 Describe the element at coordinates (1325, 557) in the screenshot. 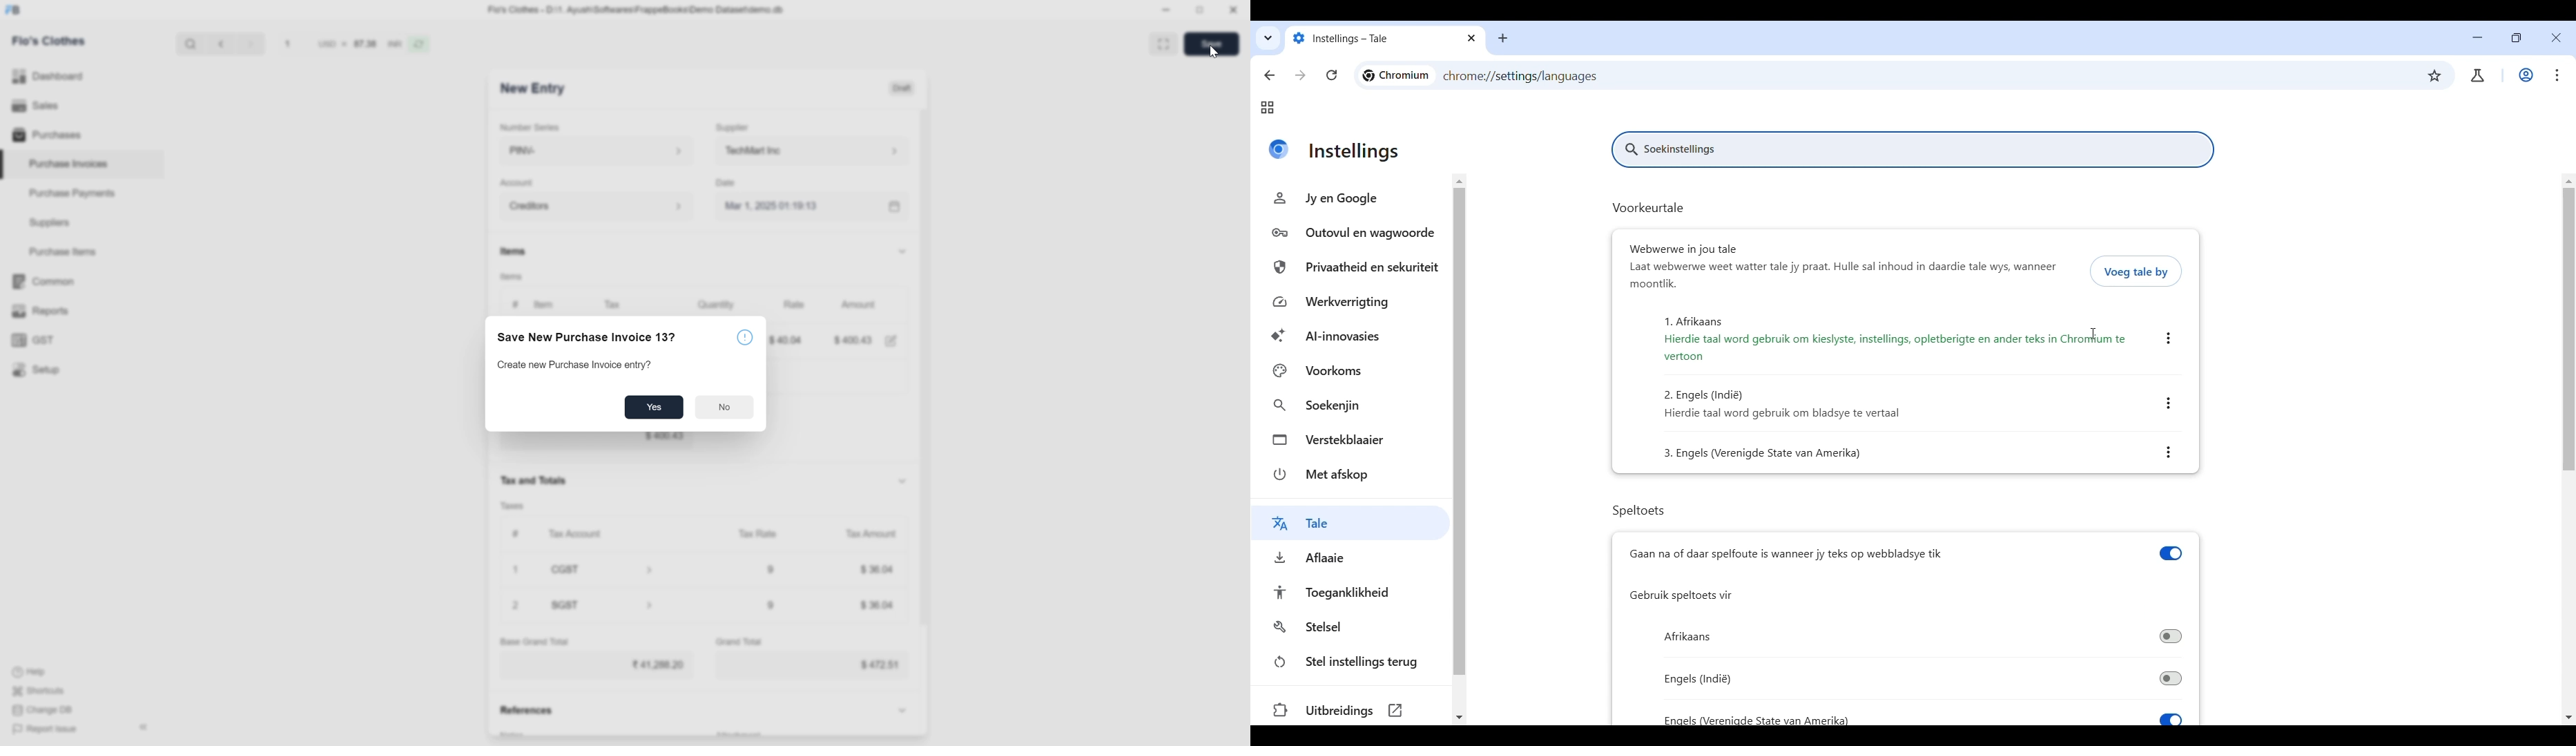

I see `Aflaaie` at that location.